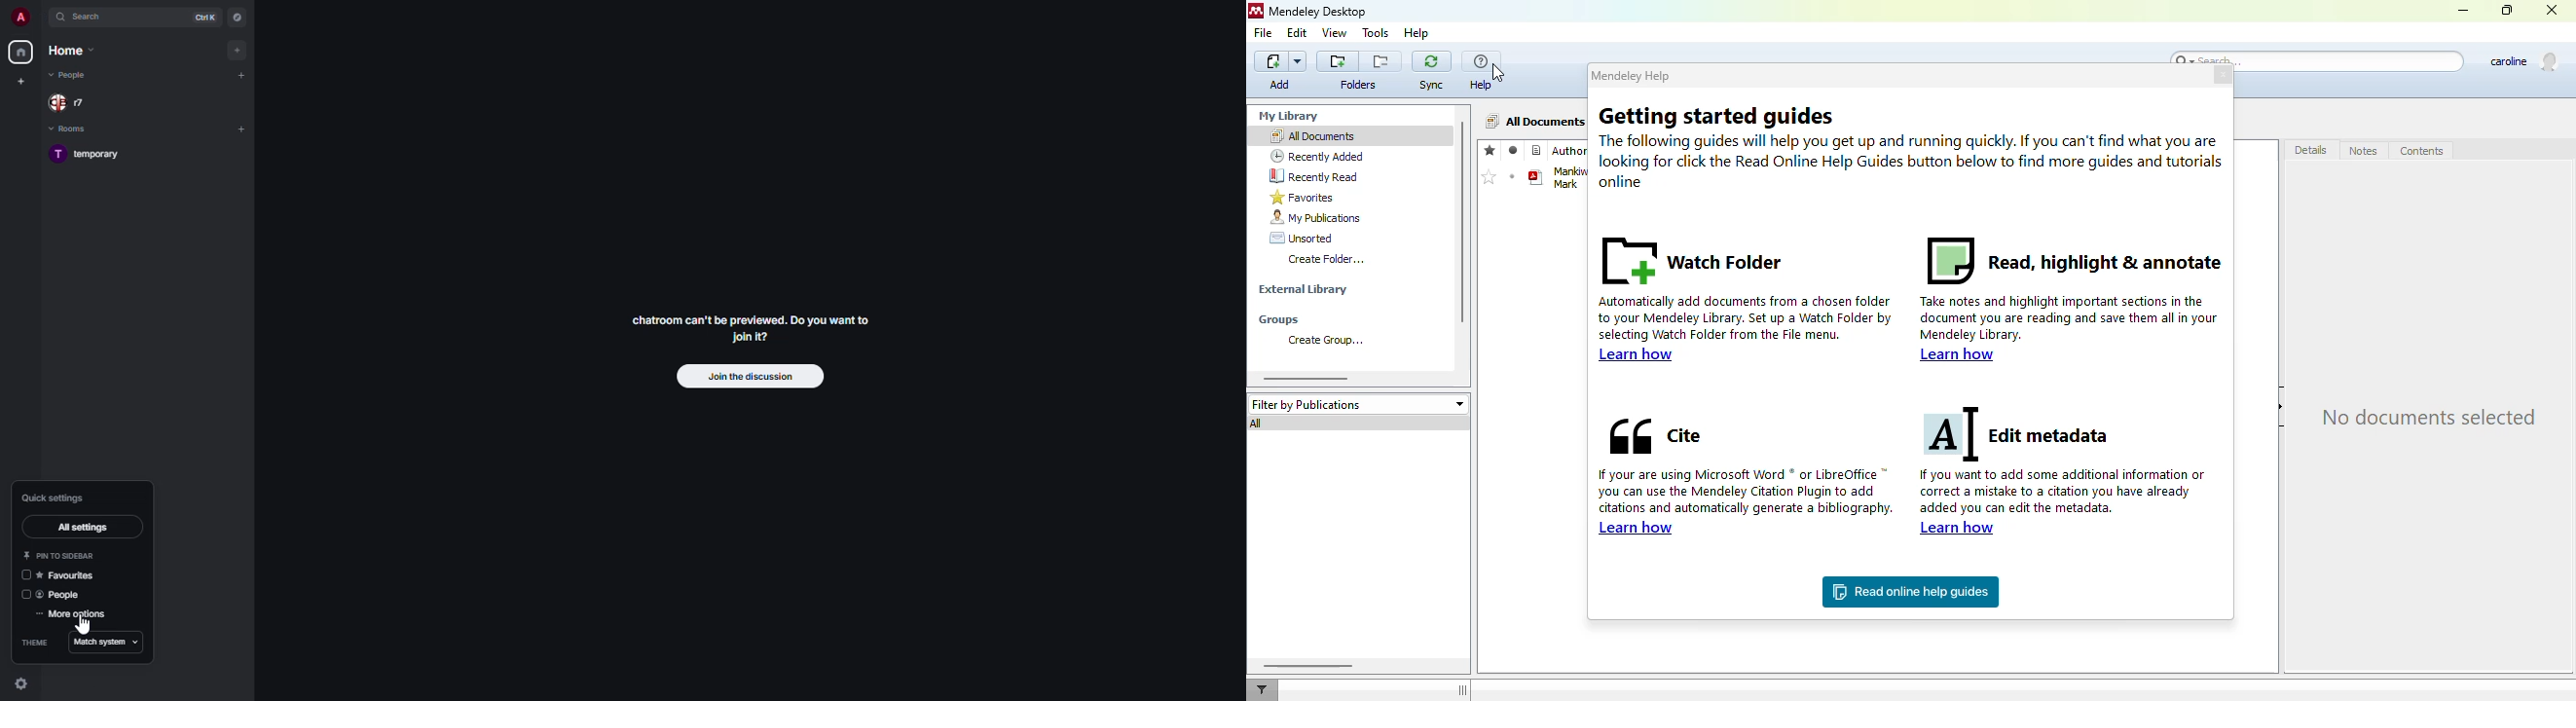 The image size is (2576, 728). Describe the element at coordinates (2526, 60) in the screenshot. I see `user profile` at that location.